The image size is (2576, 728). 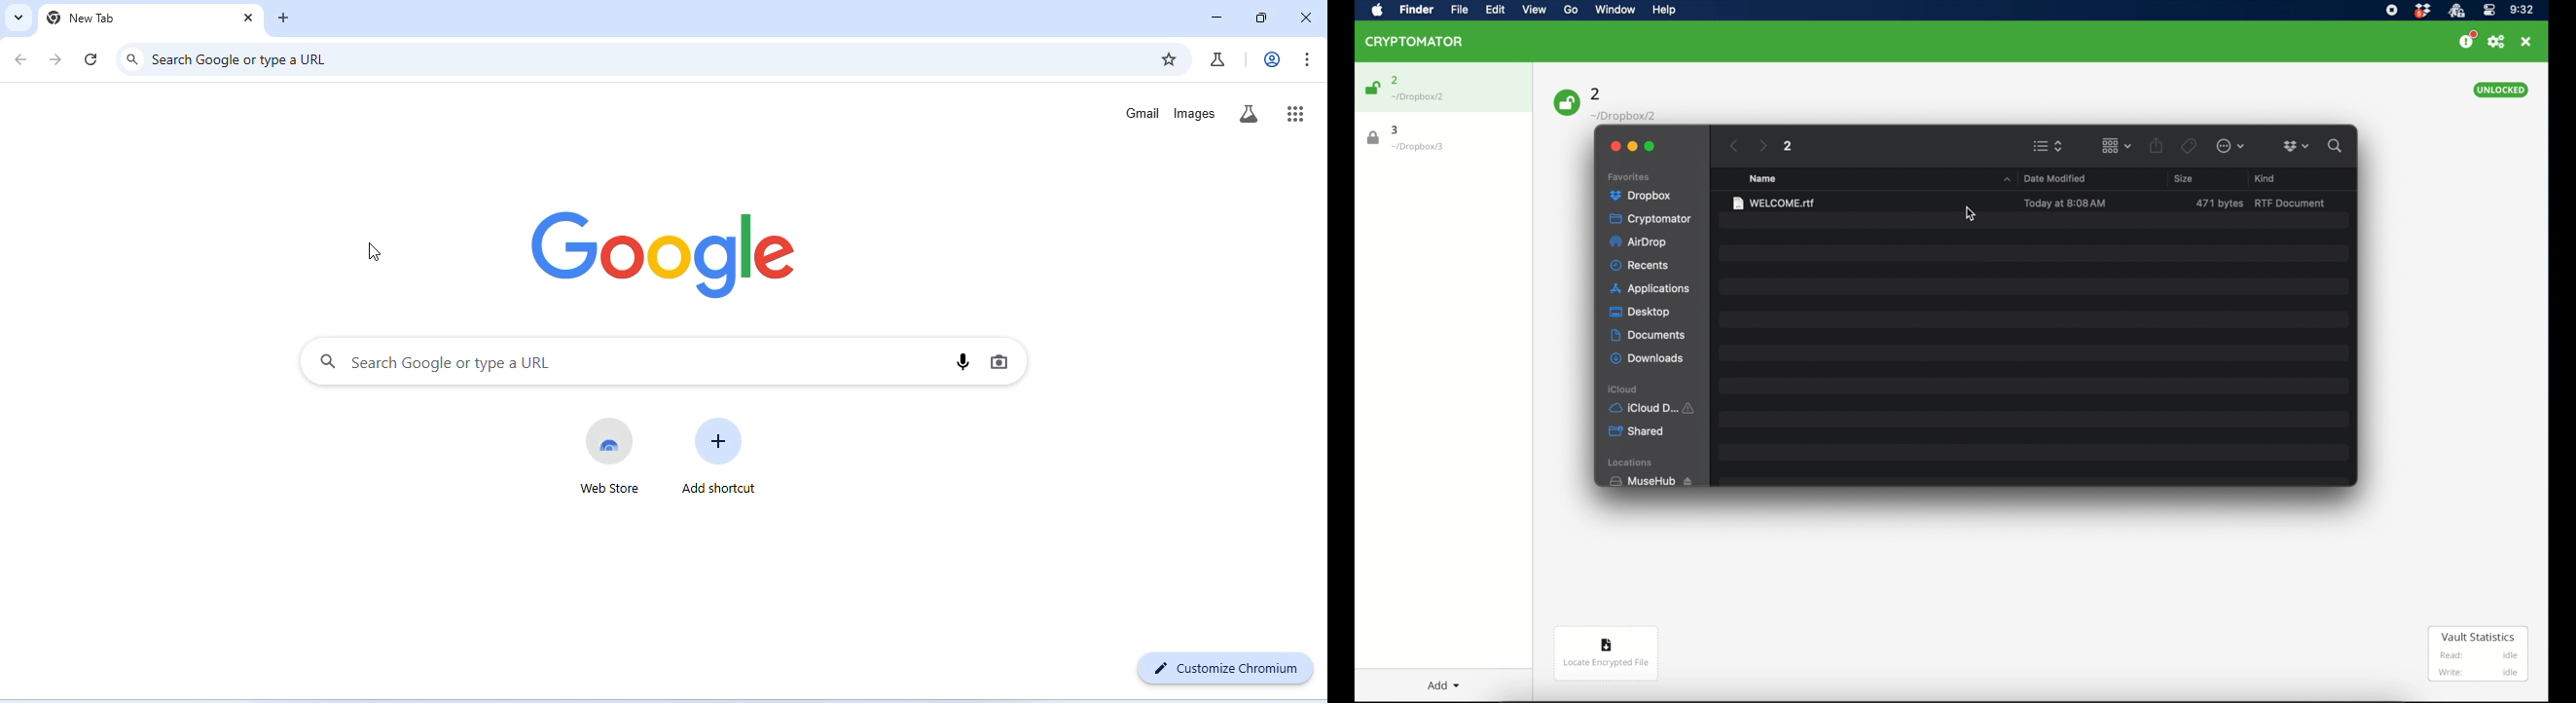 I want to click on customize chromium, so click(x=1229, y=667).